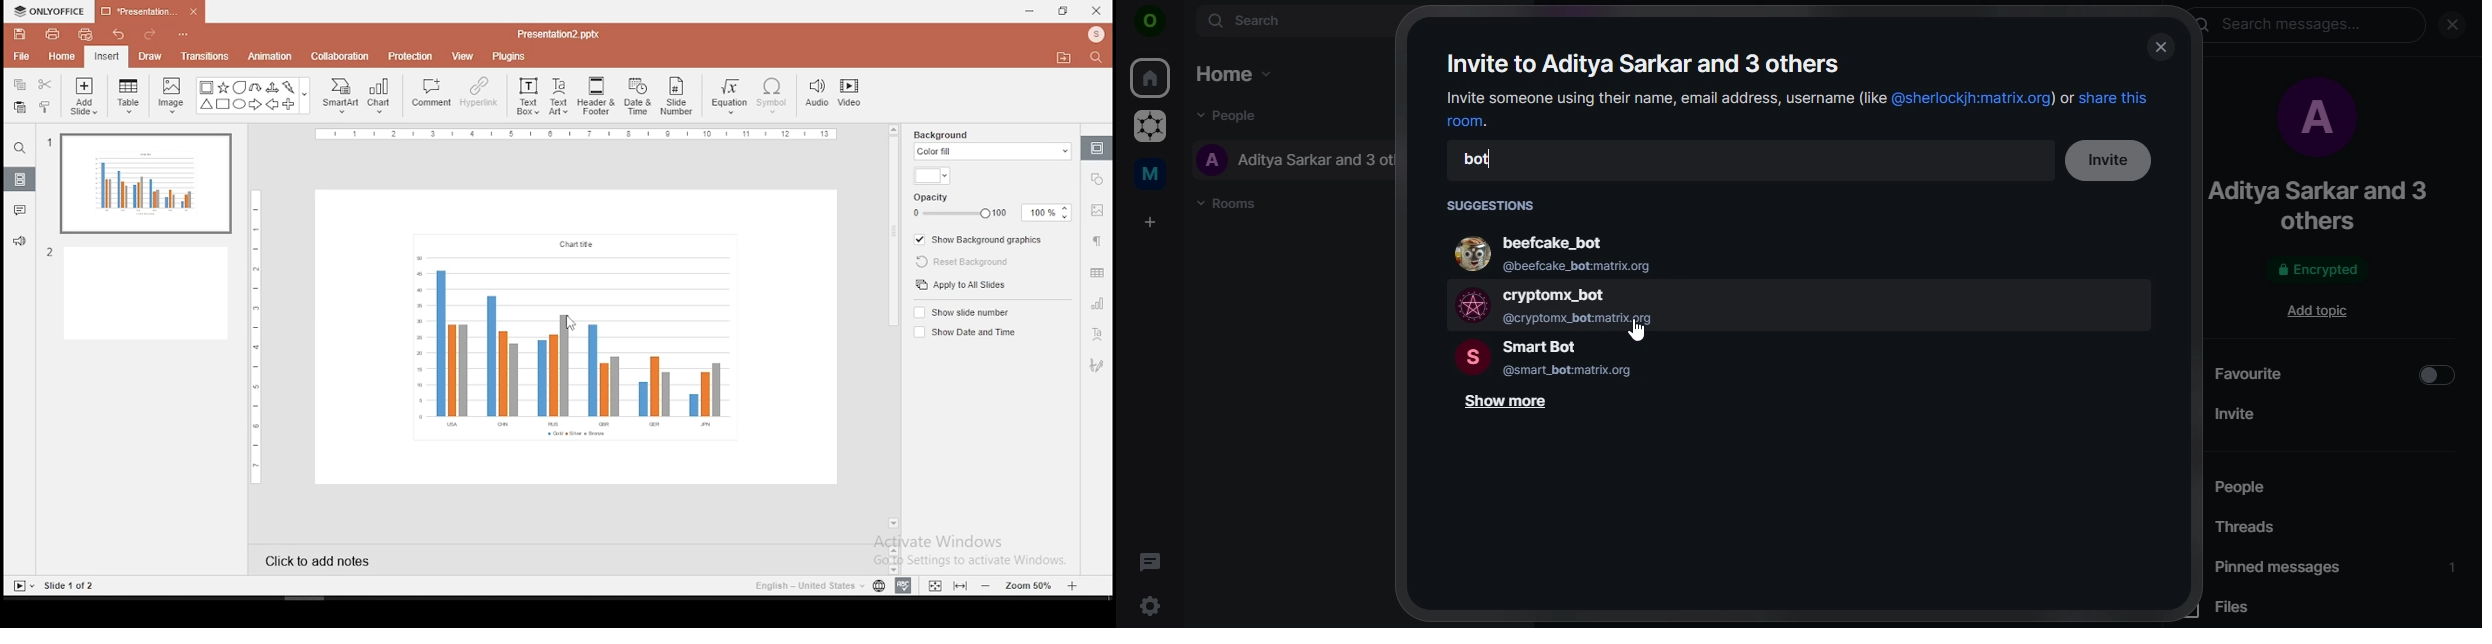 This screenshot has height=644, width=2492. Describe the element at coordinates (20, 55) in the screenshot. I see `file` at that location.